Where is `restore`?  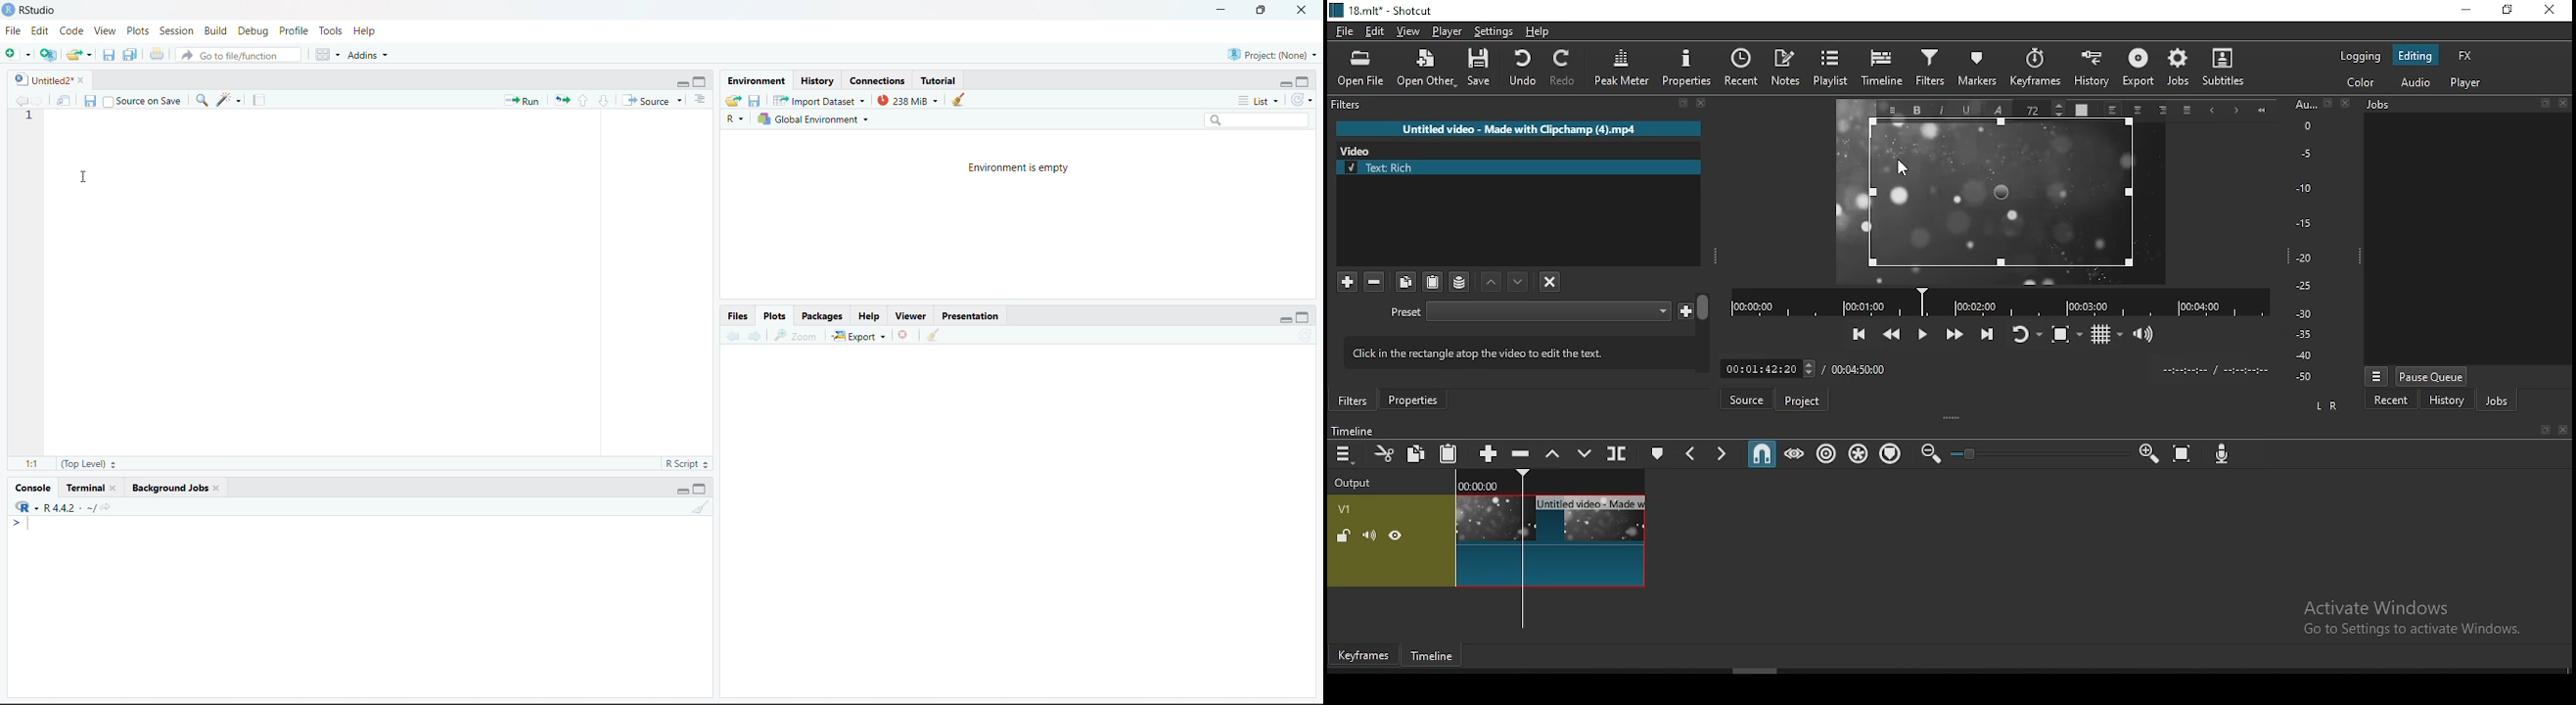
restore is located at coordinates (2509, 9).